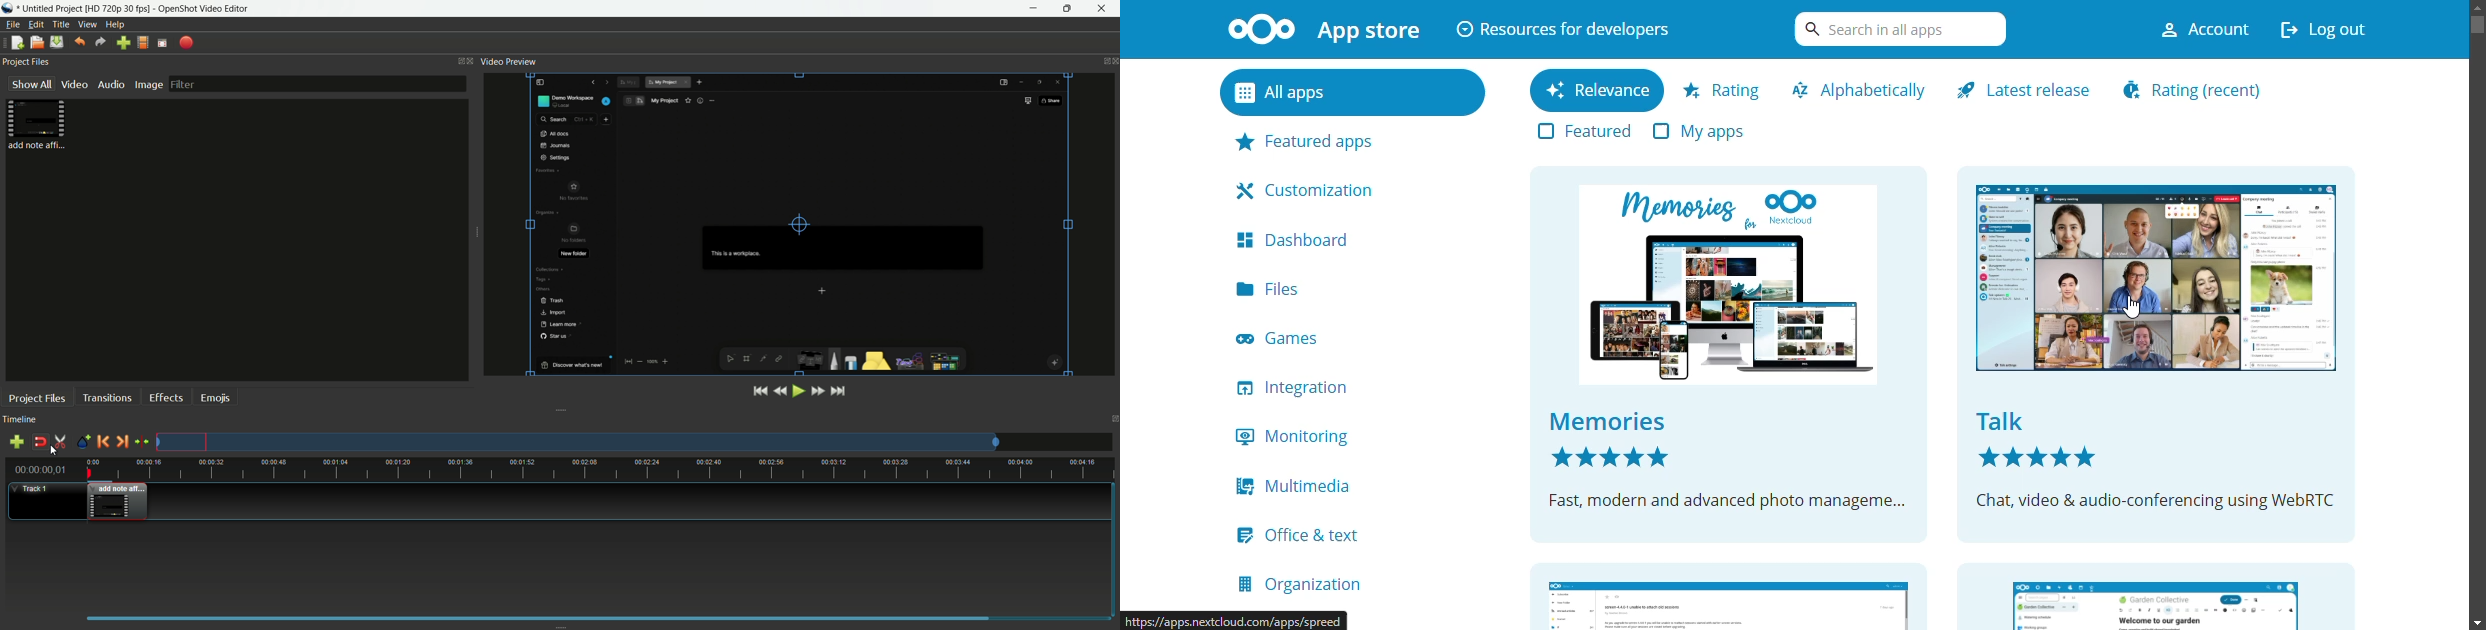 This screenshot has width=2492, height=644. Describe the element at coordinates (1273, 288) in the screenshot. I see `files` at that location.